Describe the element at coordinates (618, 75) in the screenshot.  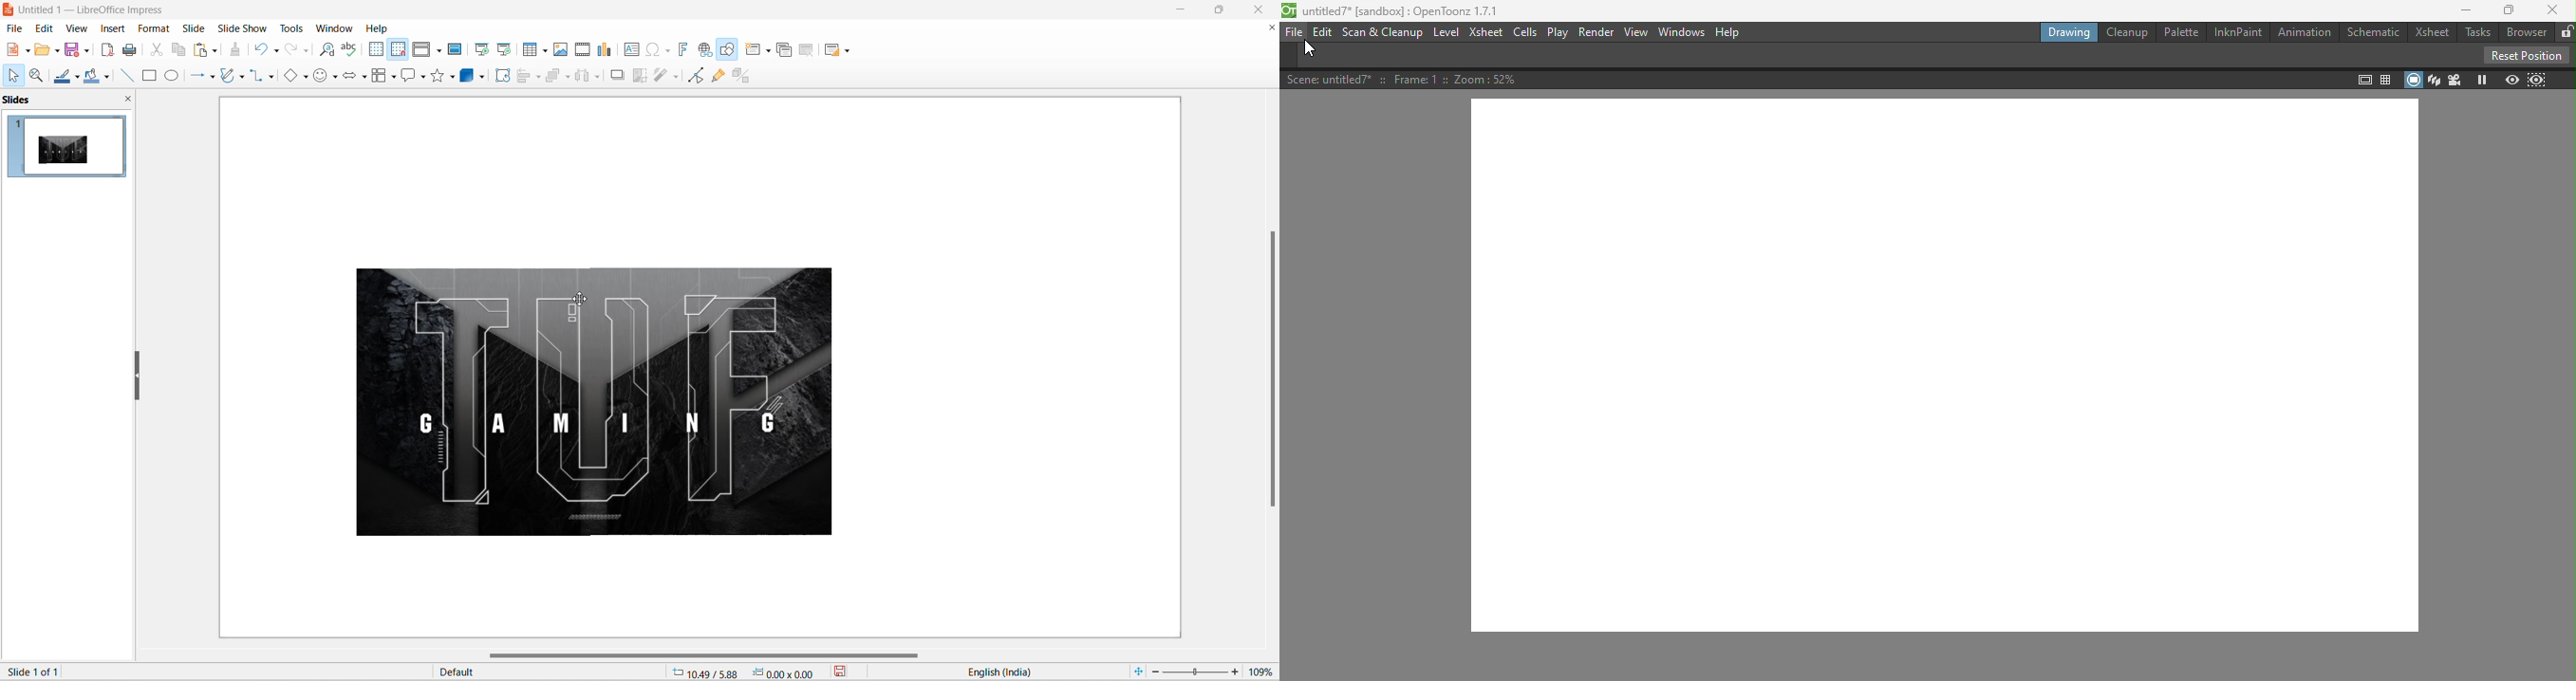
I see `shadow` at that location.